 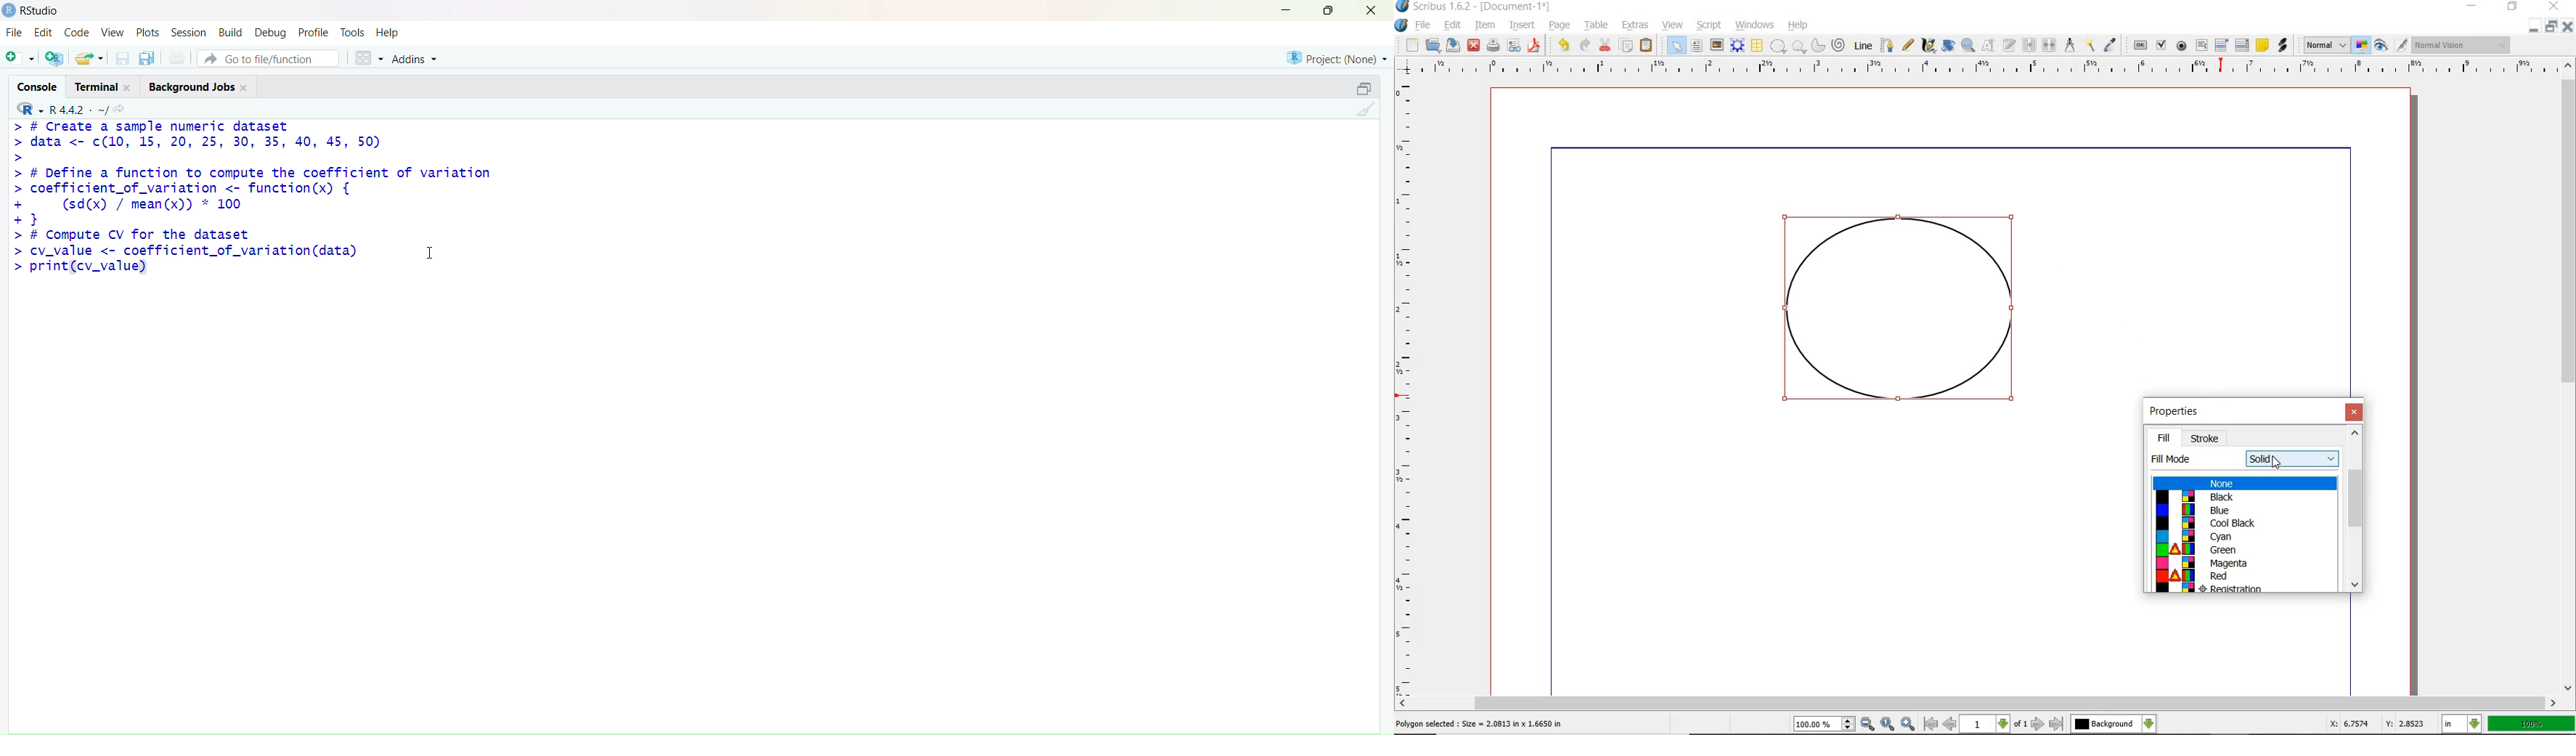 What do you see at coordinates (129, 88) in the screenshot?
I see `Close ` at bounding box center [129, 88].